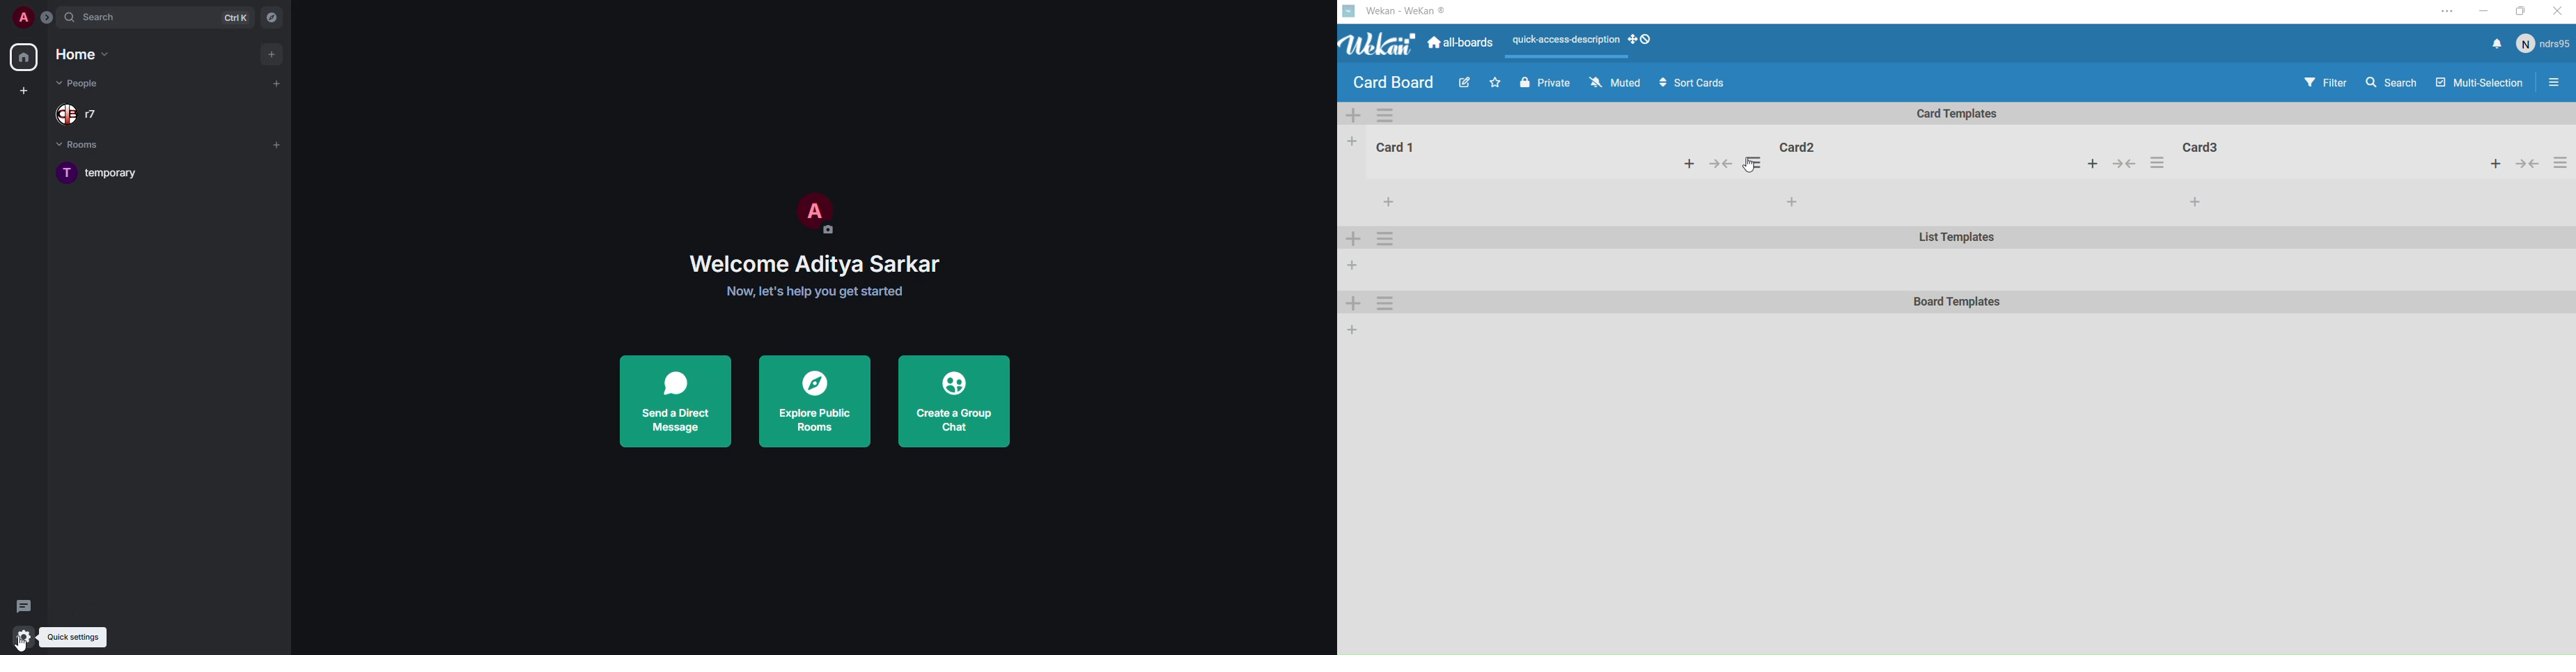 This screenshot has height=672, width=2576. I want to click on Settings and more, so click(2446, 14).